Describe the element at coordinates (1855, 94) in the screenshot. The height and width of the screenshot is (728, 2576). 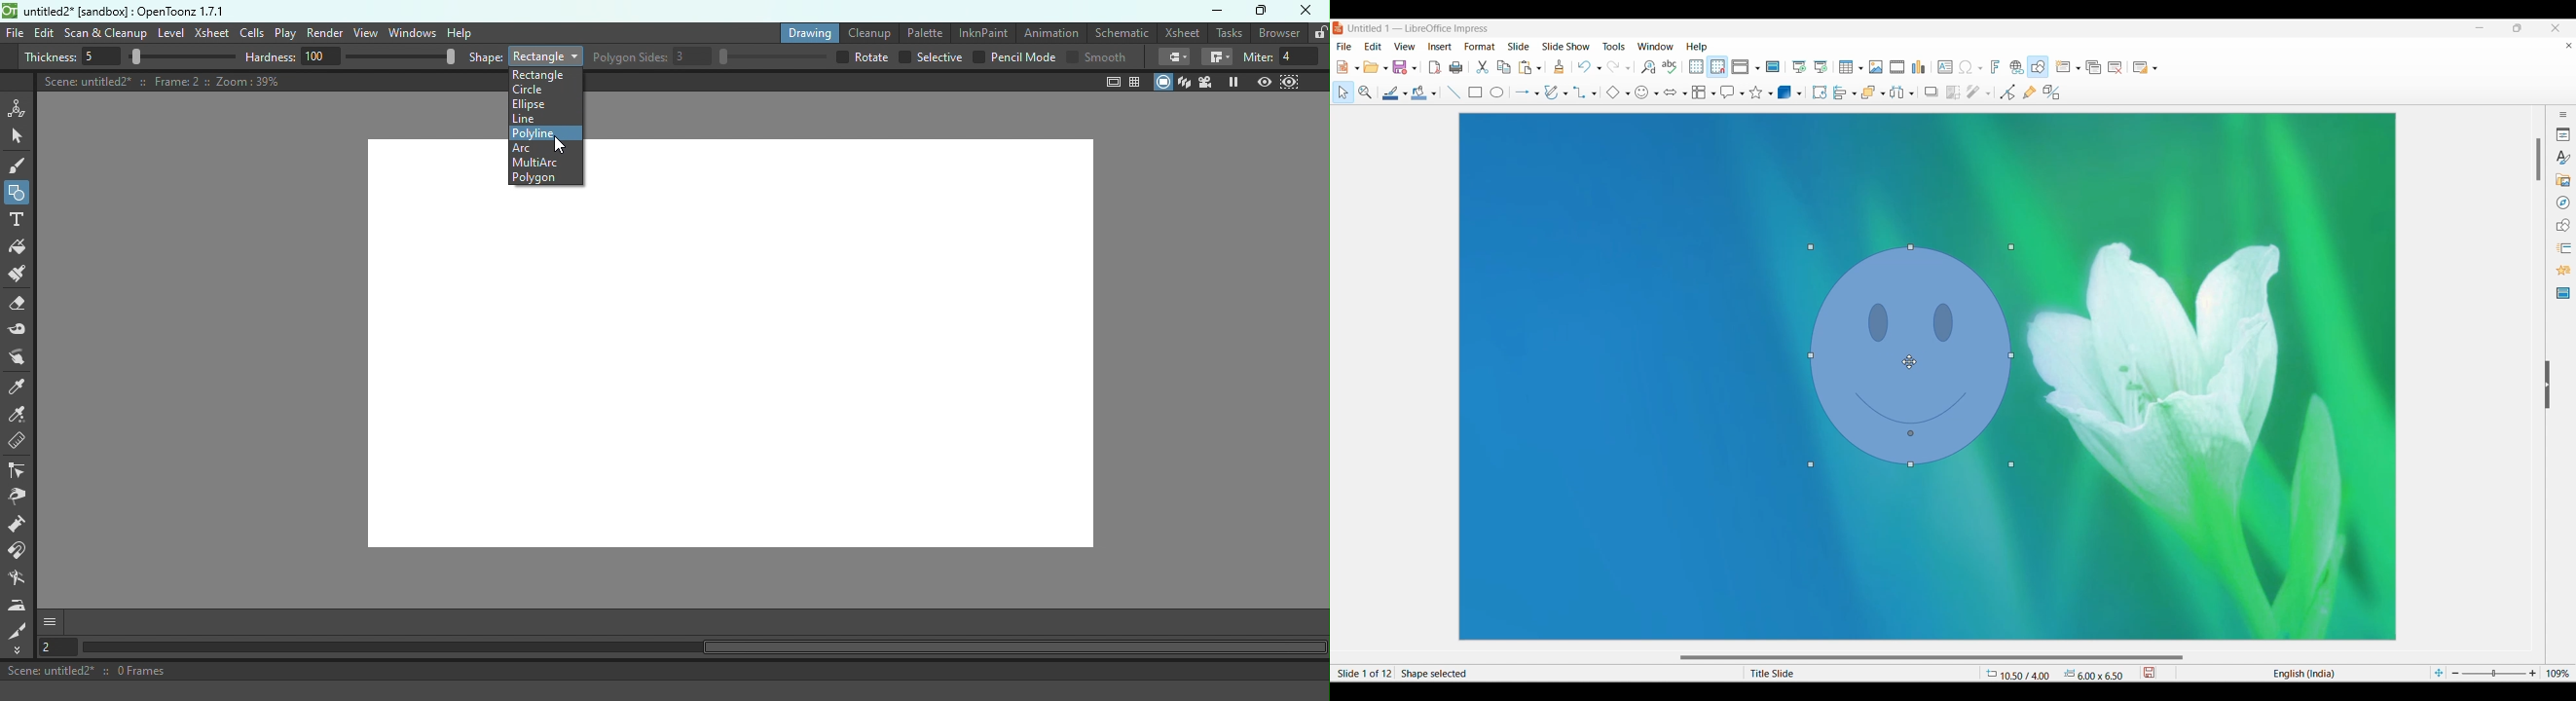
I see `Align options` at that location.